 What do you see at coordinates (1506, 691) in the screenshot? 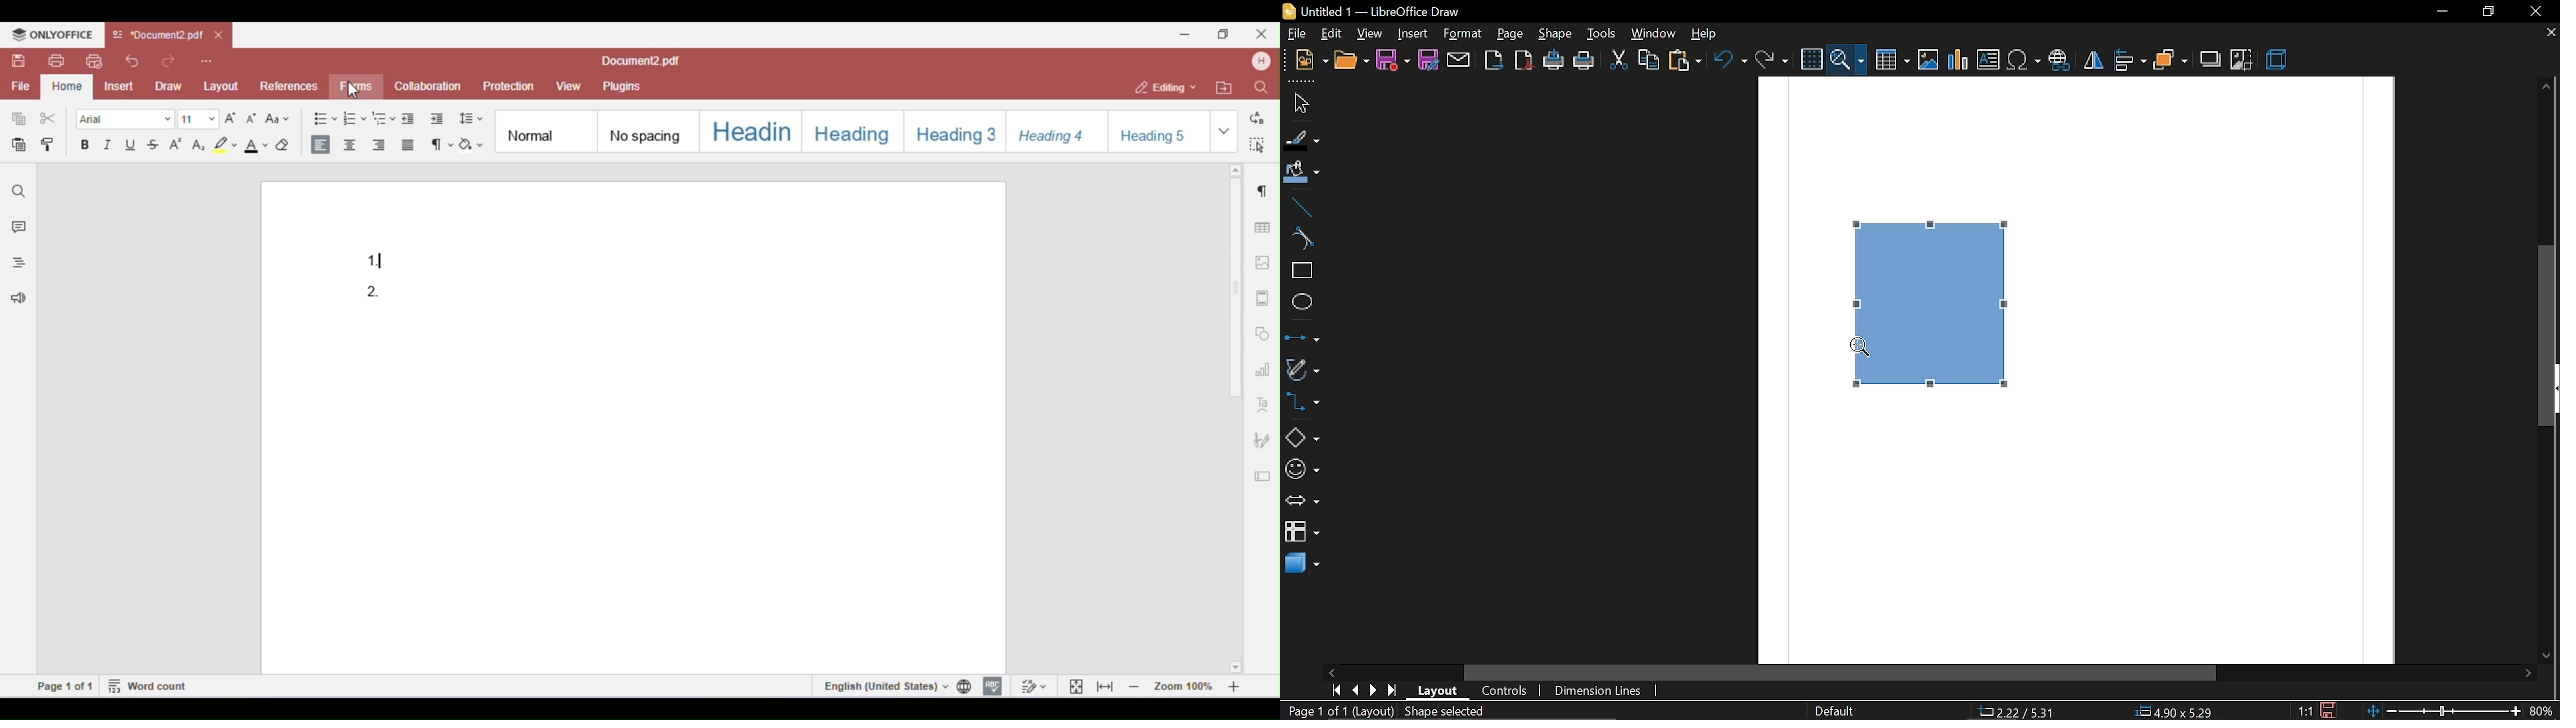
I see `controls` at bounding box center [1506, 691].